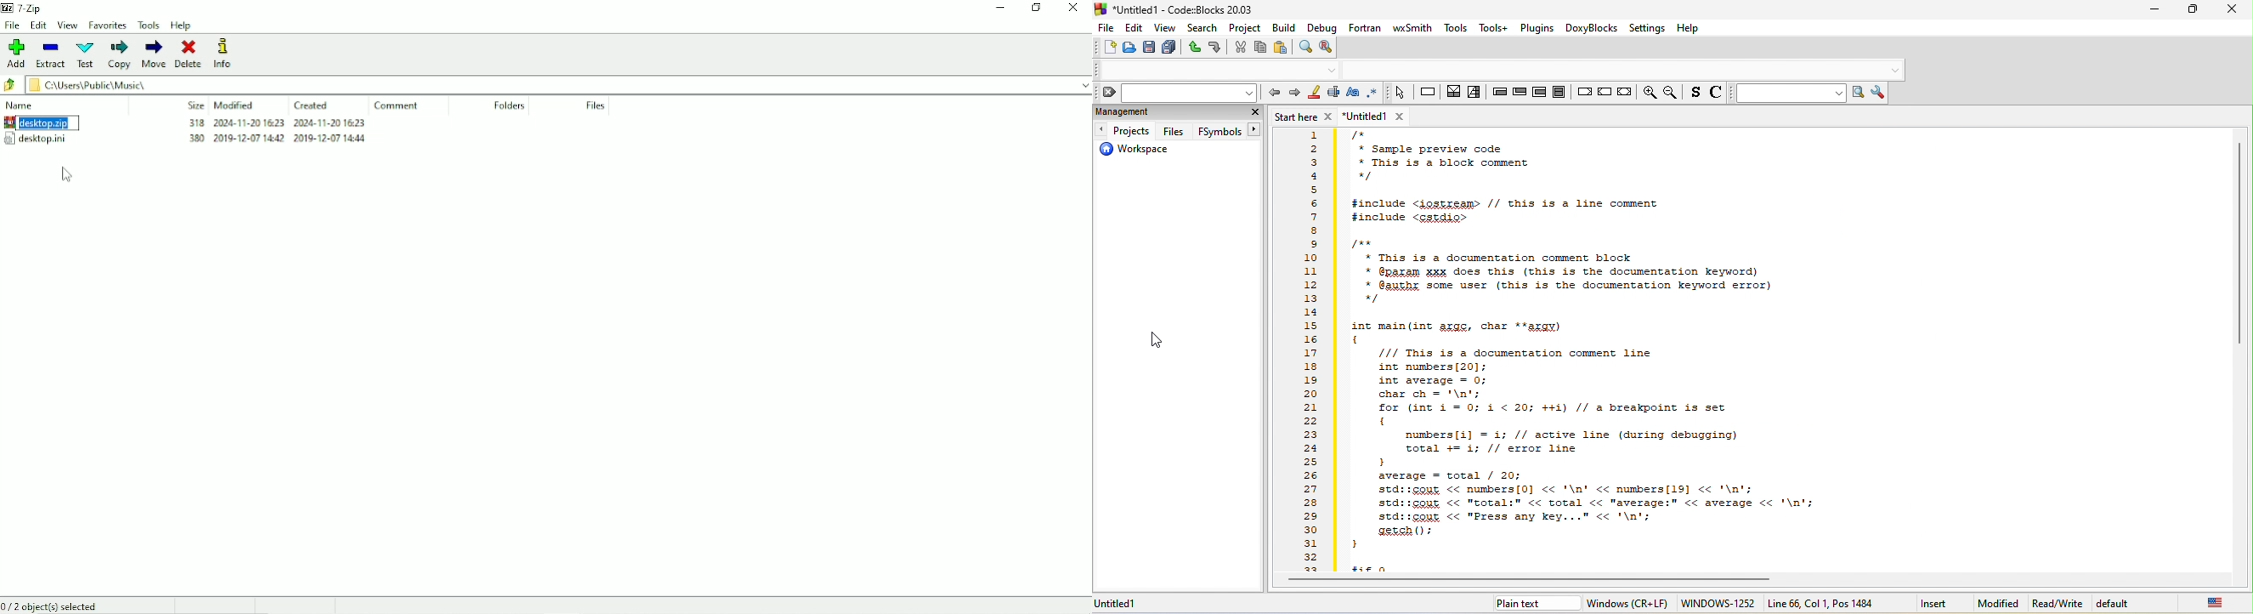 The width and height of the screenshot is (2268, 616). What do you see at coordinates (1322, 29) in the screenshot?
I see `debug` at bounding box center [1322, 29].